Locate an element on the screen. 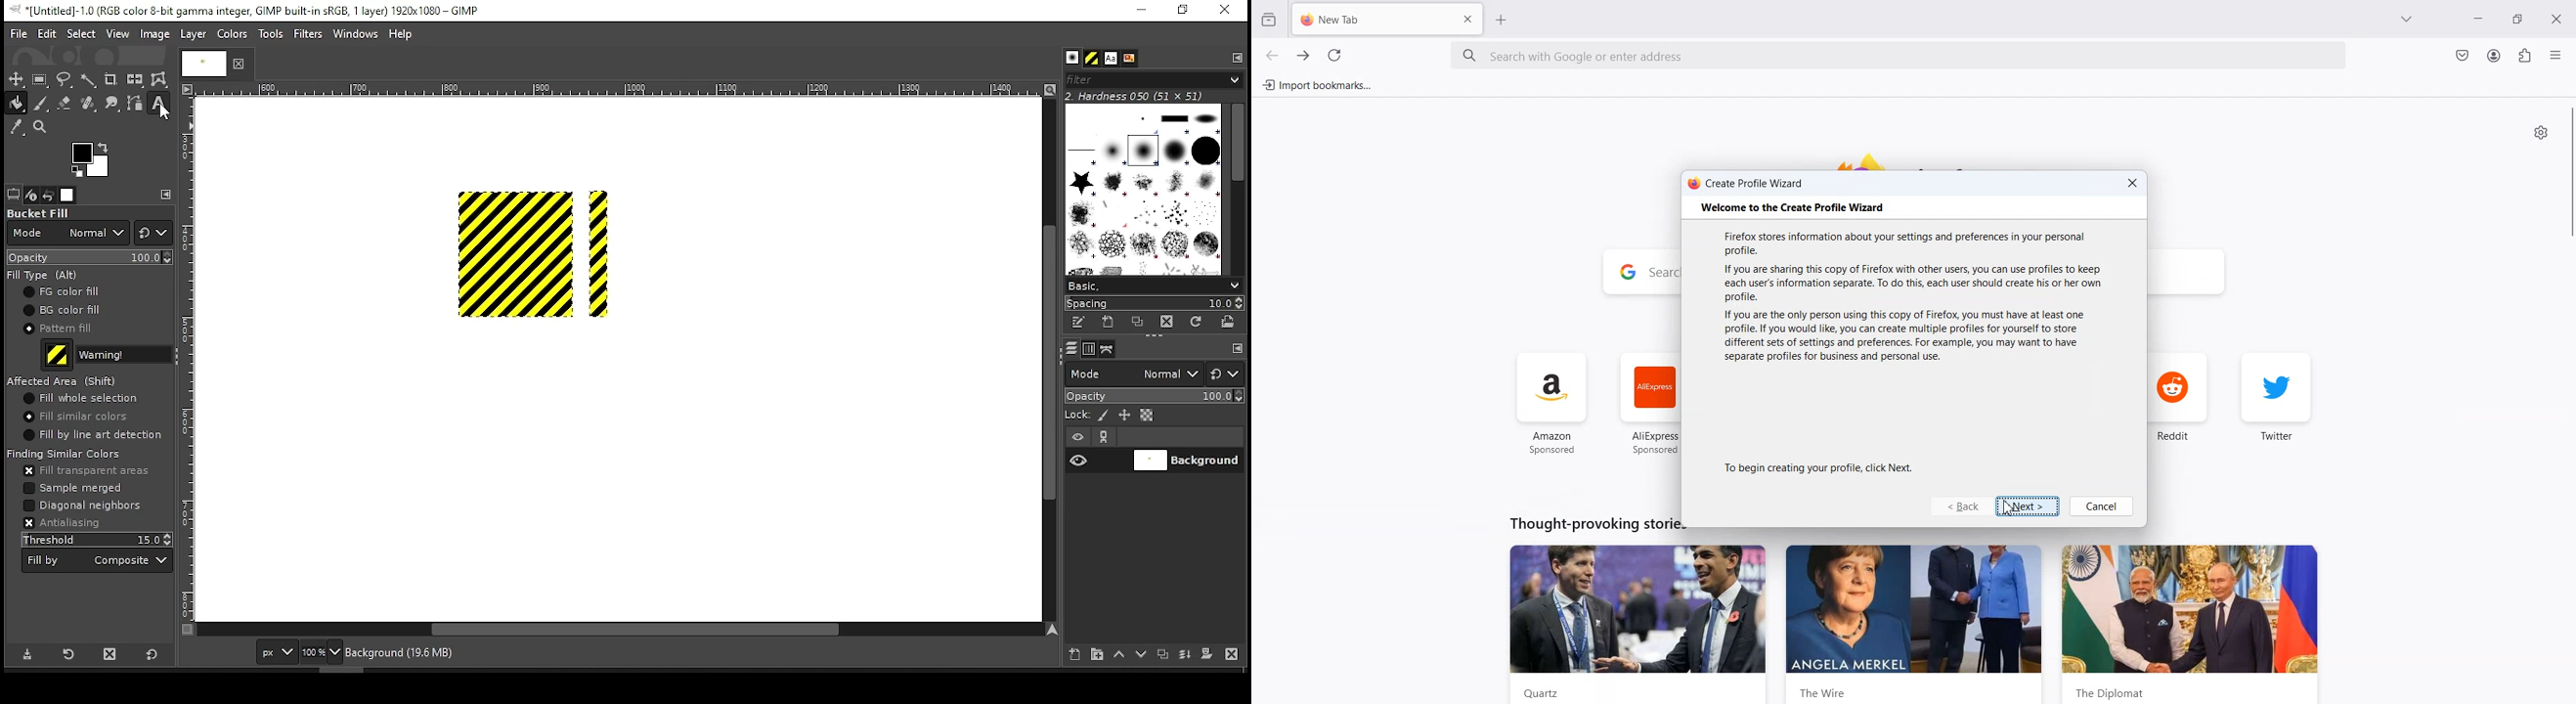 Image resolution: width=2576 pixels, height=728 pixels. save tool preset is located at coordinates (29, 653).